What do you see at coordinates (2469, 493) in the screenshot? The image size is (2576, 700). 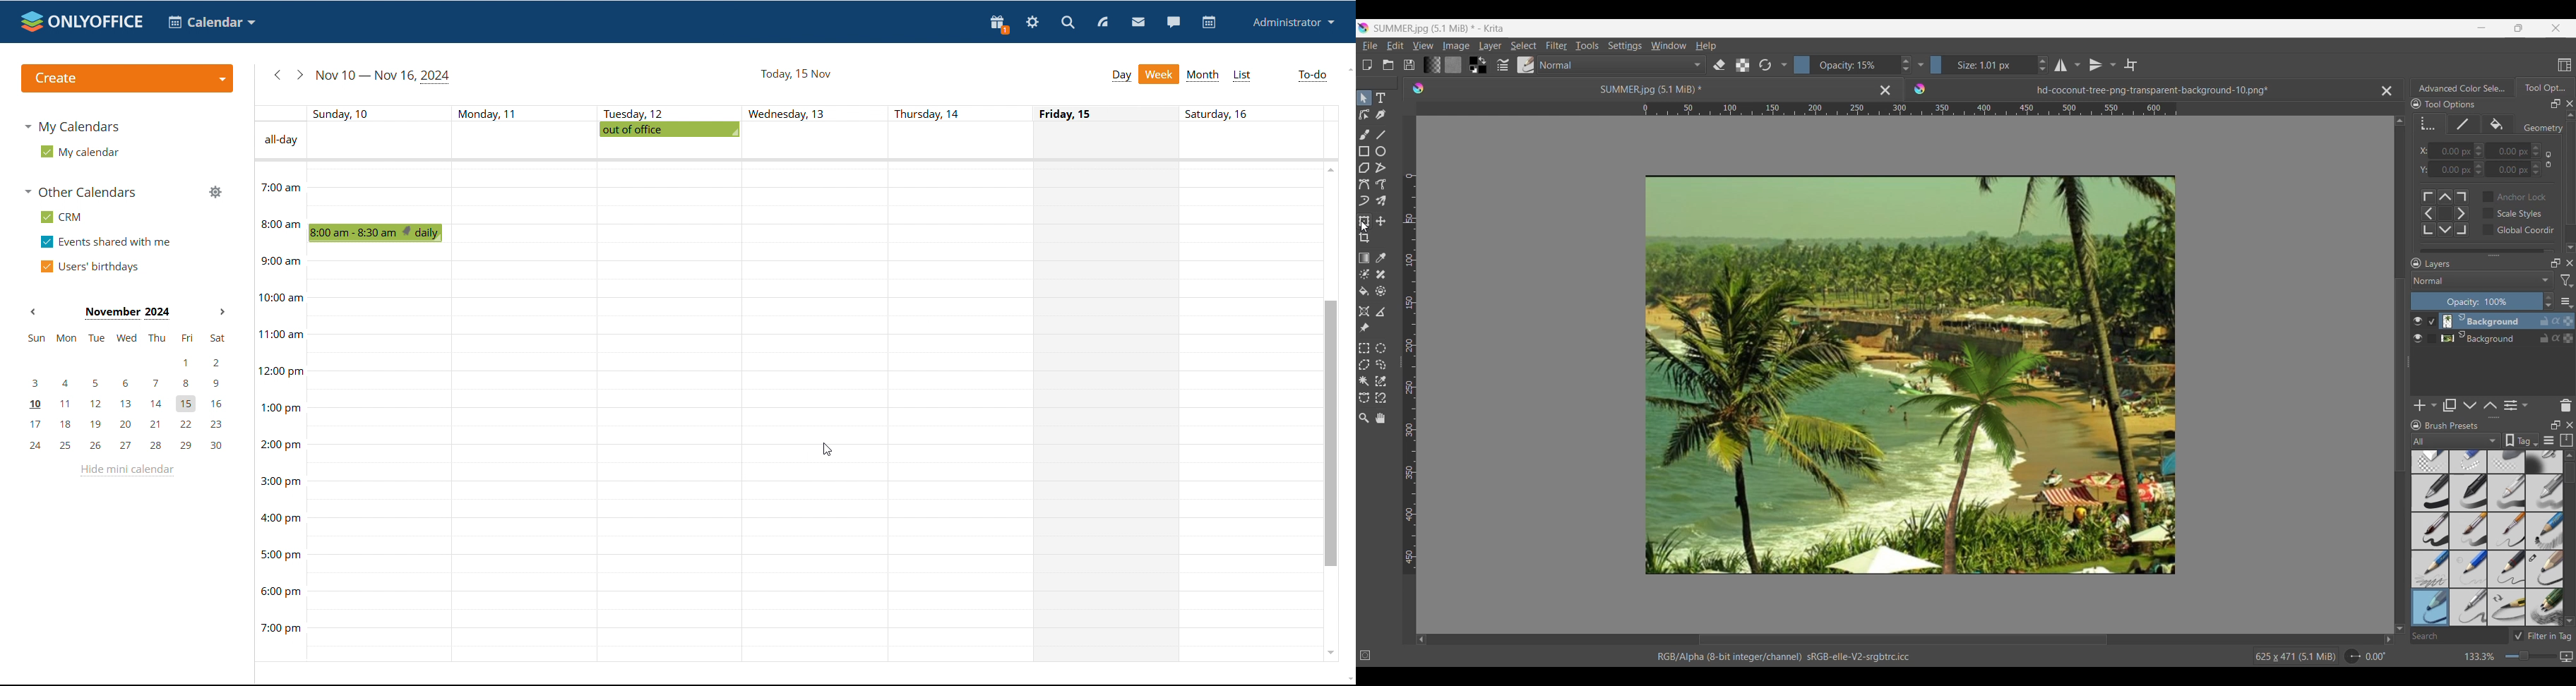 I see `basic2-opacity` at bounding box center [2469, 493].